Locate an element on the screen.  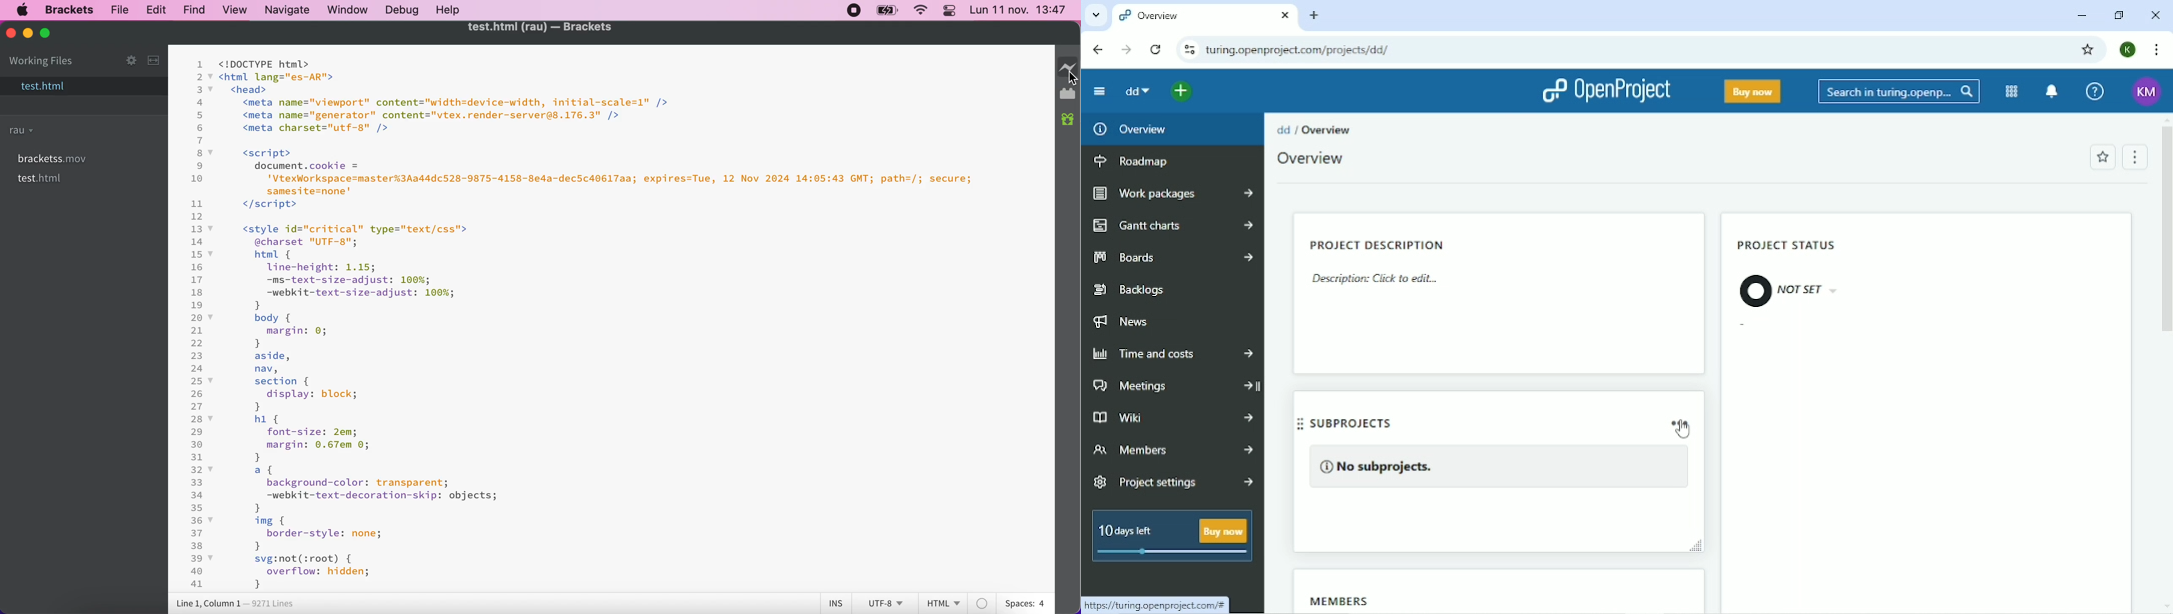
Gantt charts is located at coordinates (1172, 225).